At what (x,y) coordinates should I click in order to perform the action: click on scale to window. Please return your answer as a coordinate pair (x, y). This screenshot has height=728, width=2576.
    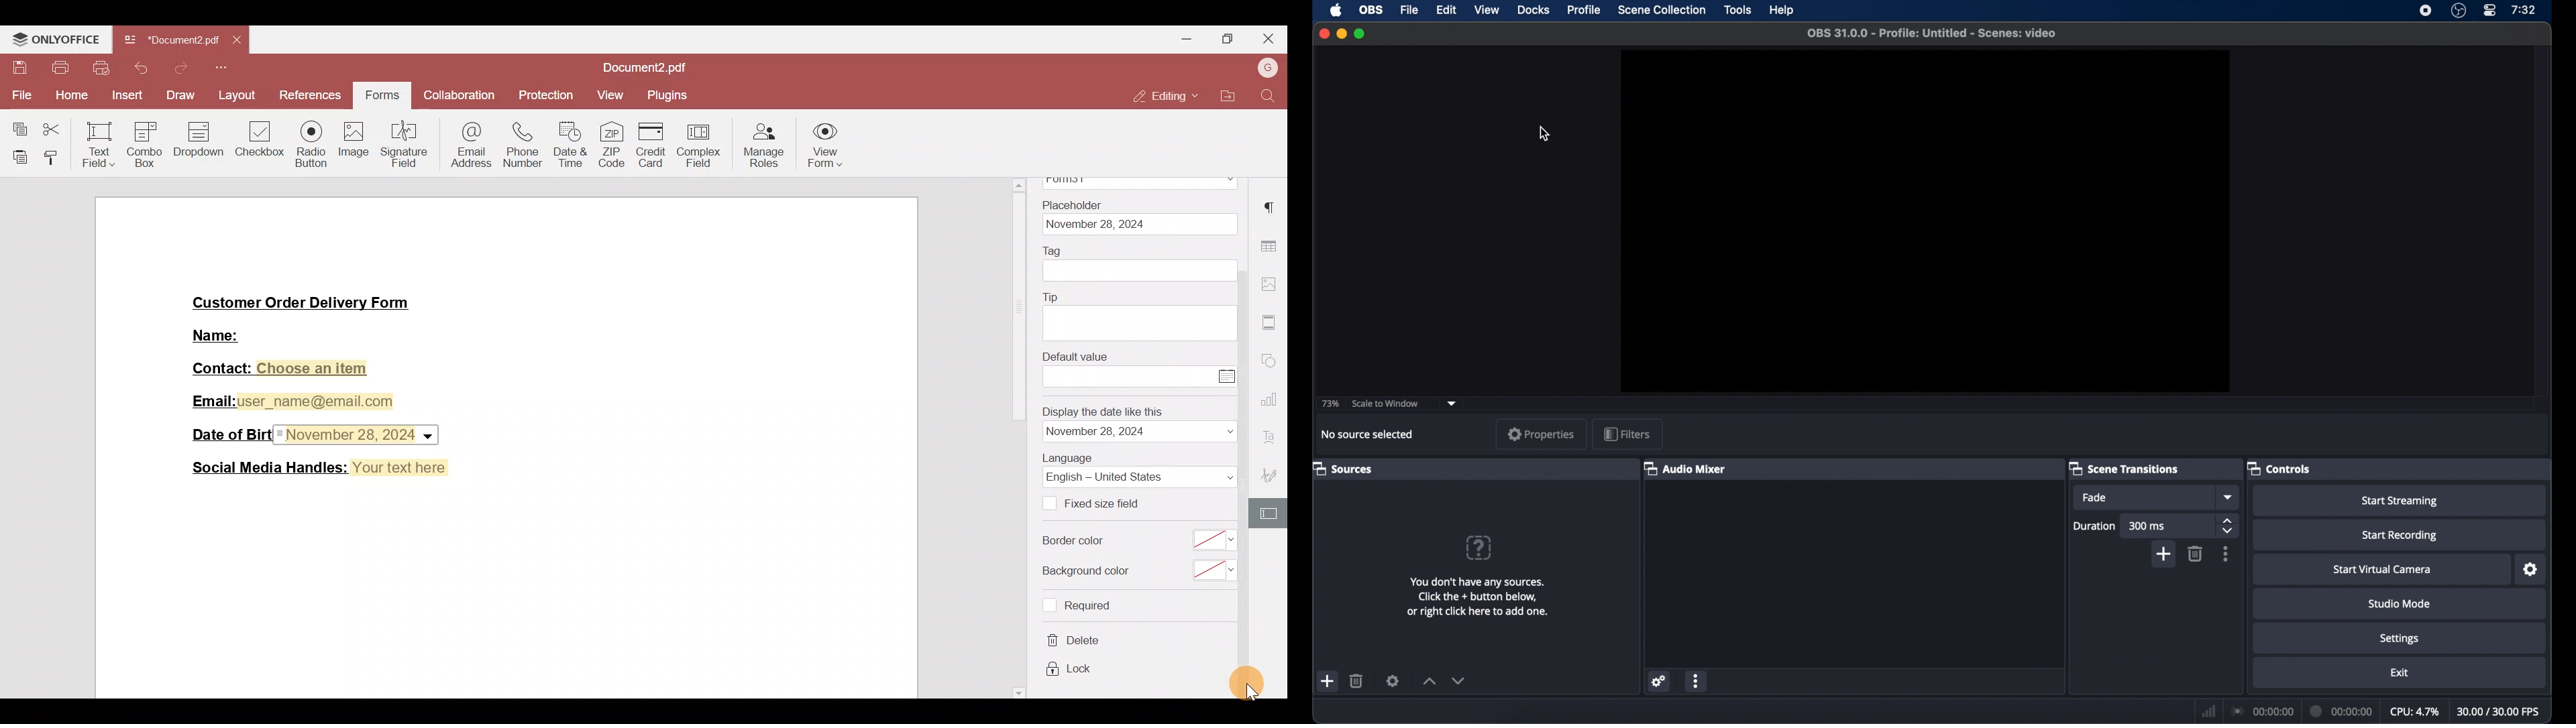
    Looking at the image, I should click on (1385, 403).